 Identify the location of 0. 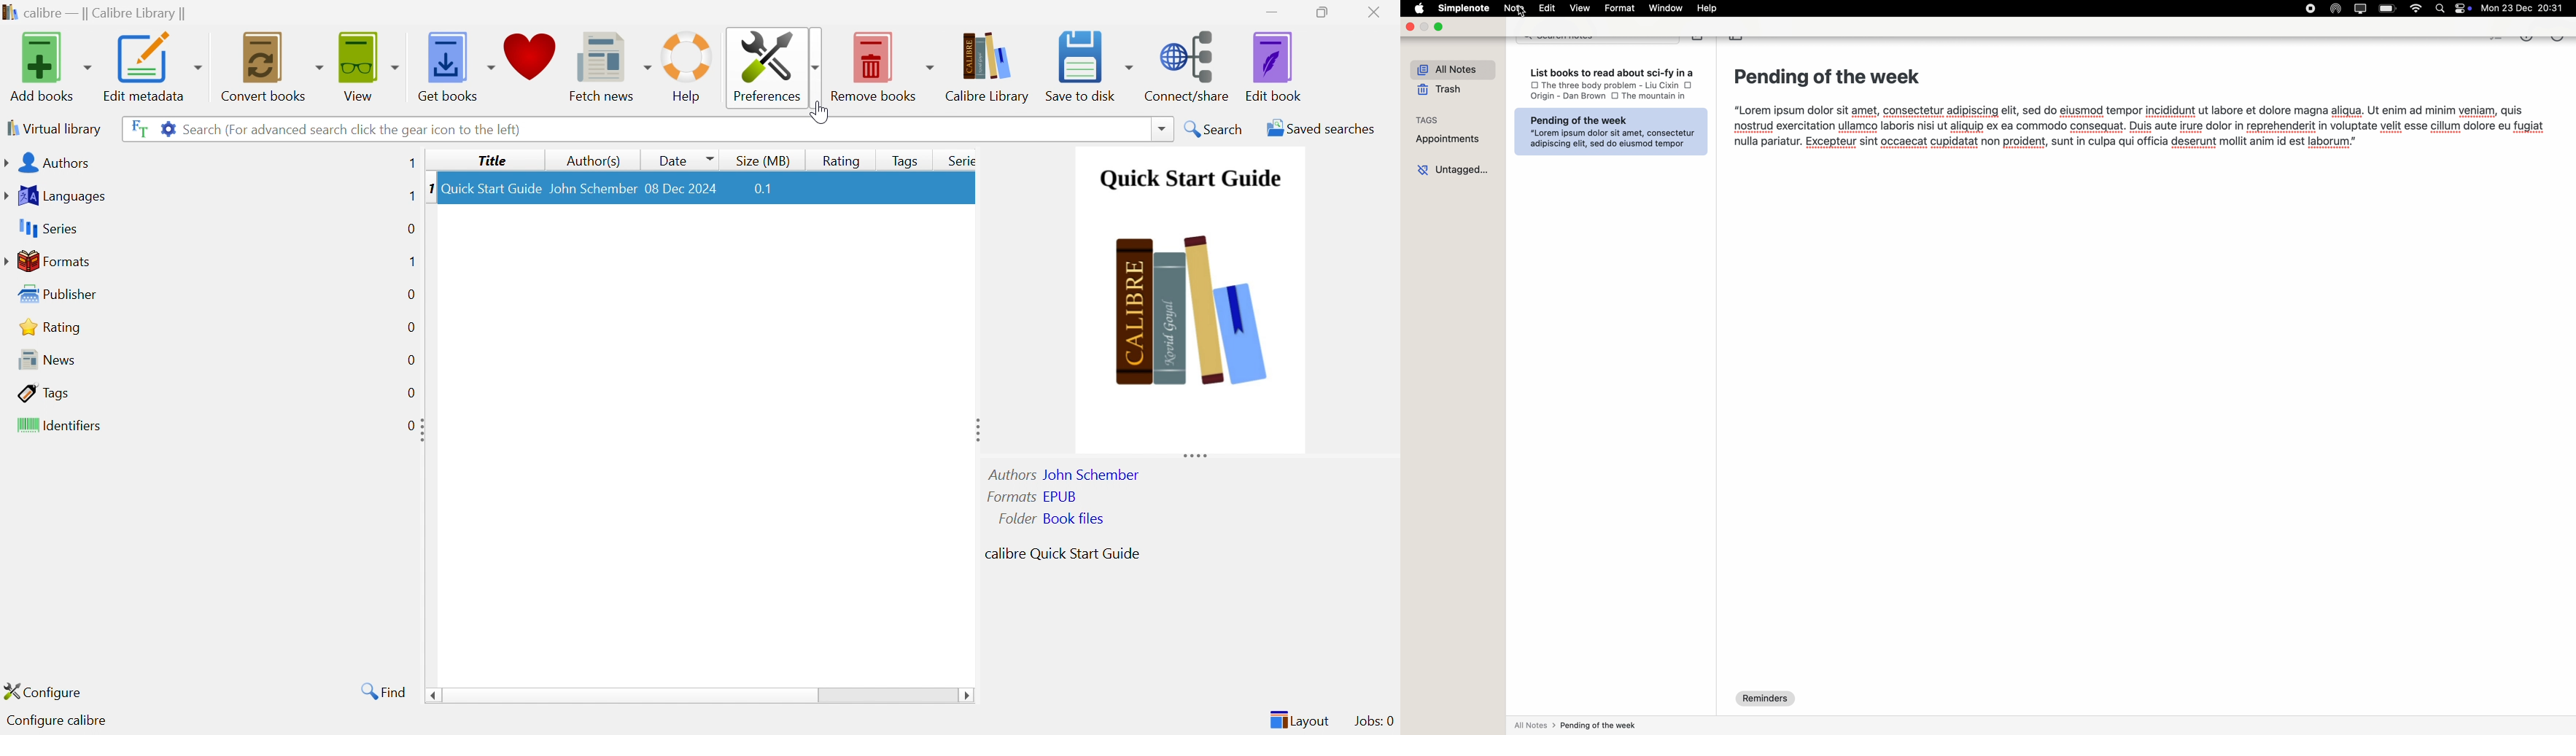
(411, 394).